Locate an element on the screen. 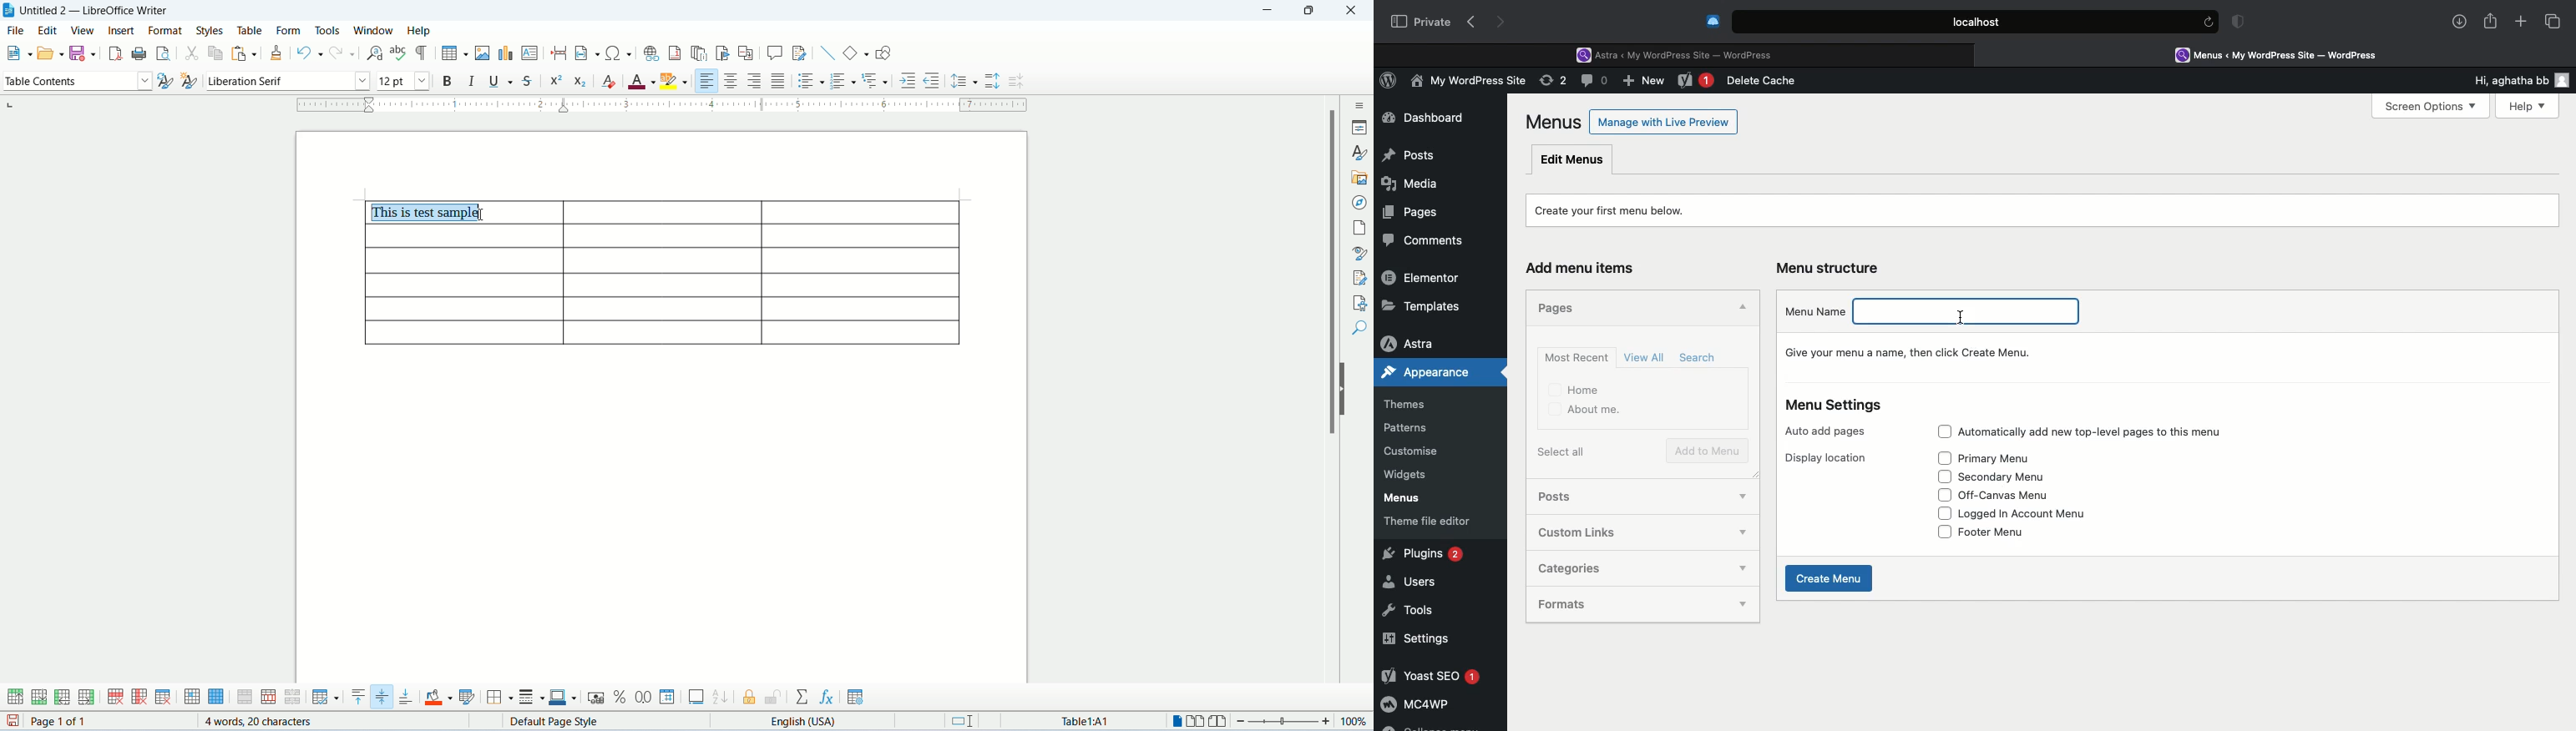 This screenshot has height=756, width=2576. insert columns before is located at coordinates (62, 698).